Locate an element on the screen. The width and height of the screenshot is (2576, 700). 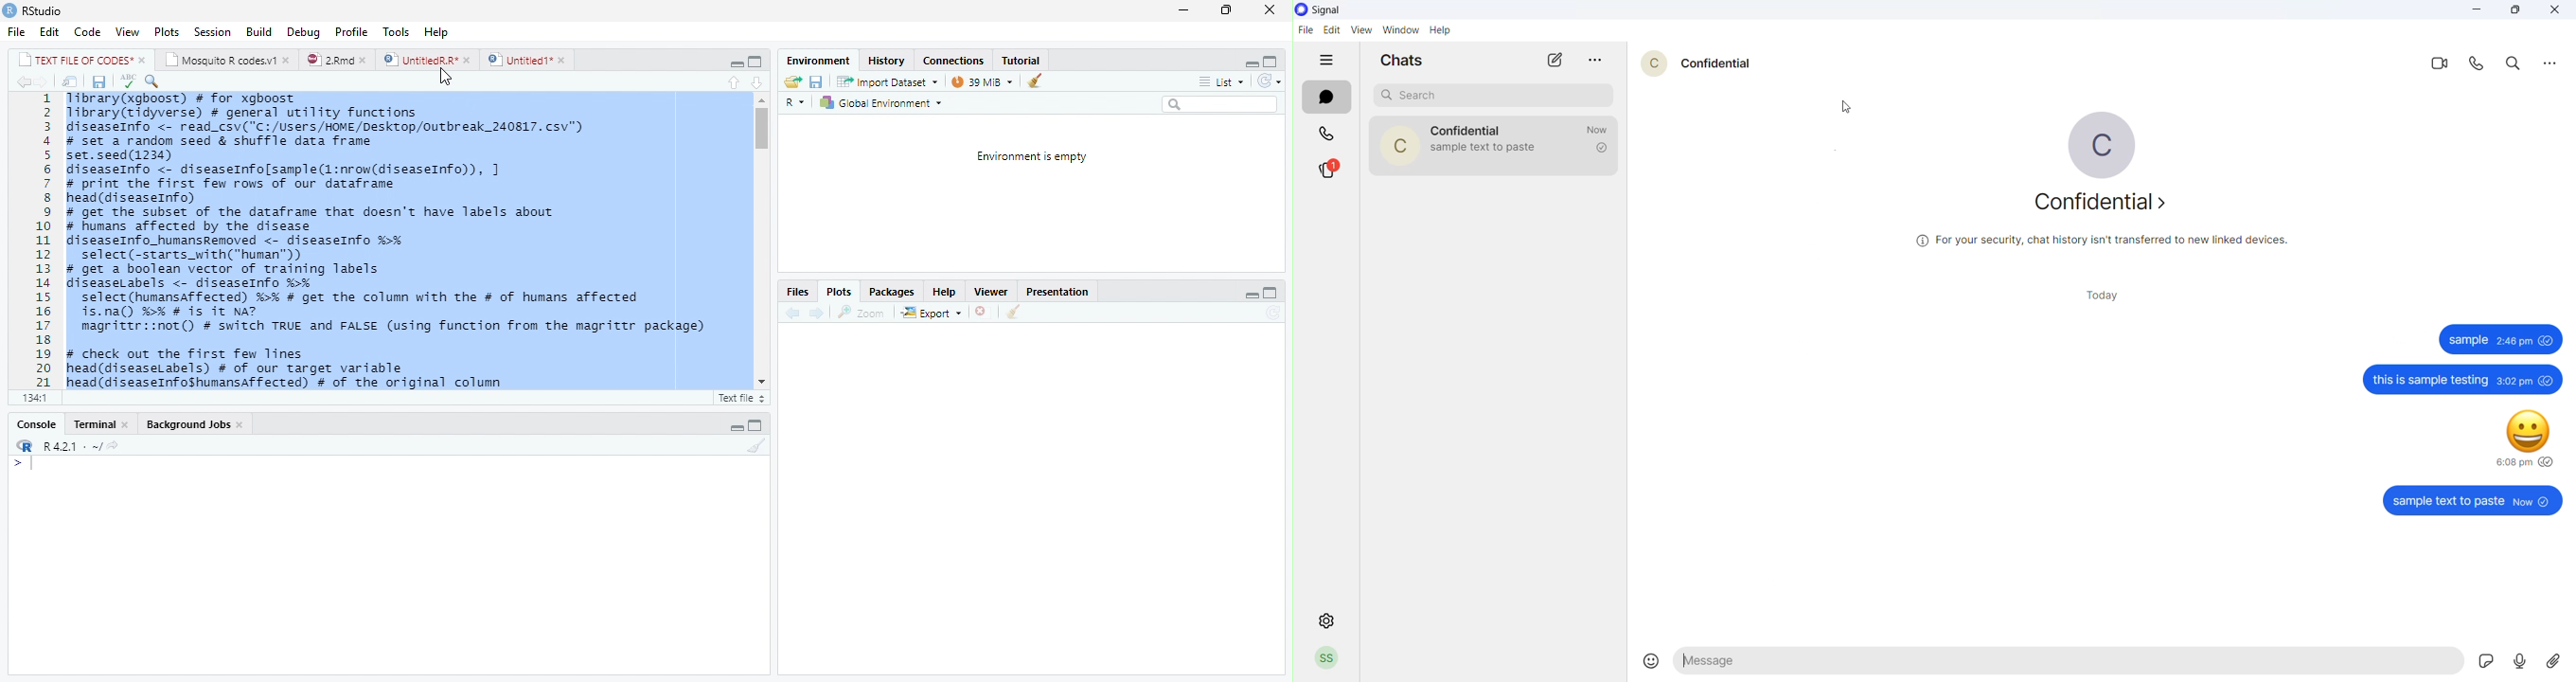
Restore Down is located at coordinates (1225, 10).